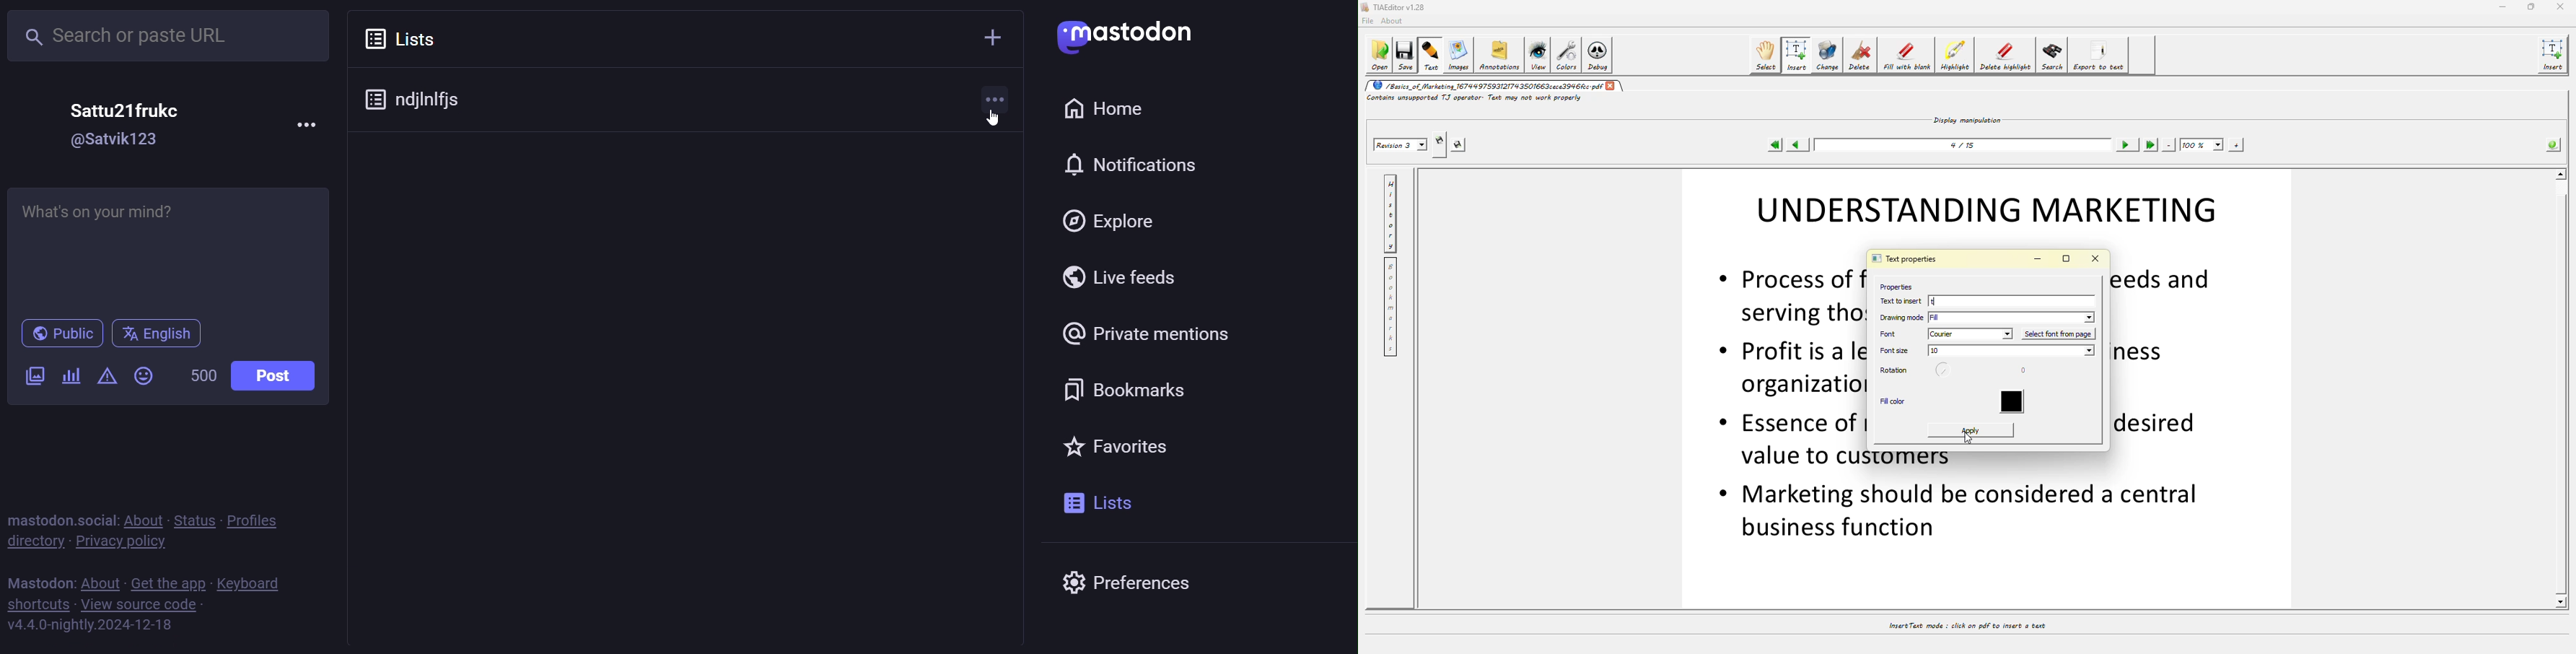  Describe the element at coordinates (304, 125) in the screenshot. I see `more` at that location.